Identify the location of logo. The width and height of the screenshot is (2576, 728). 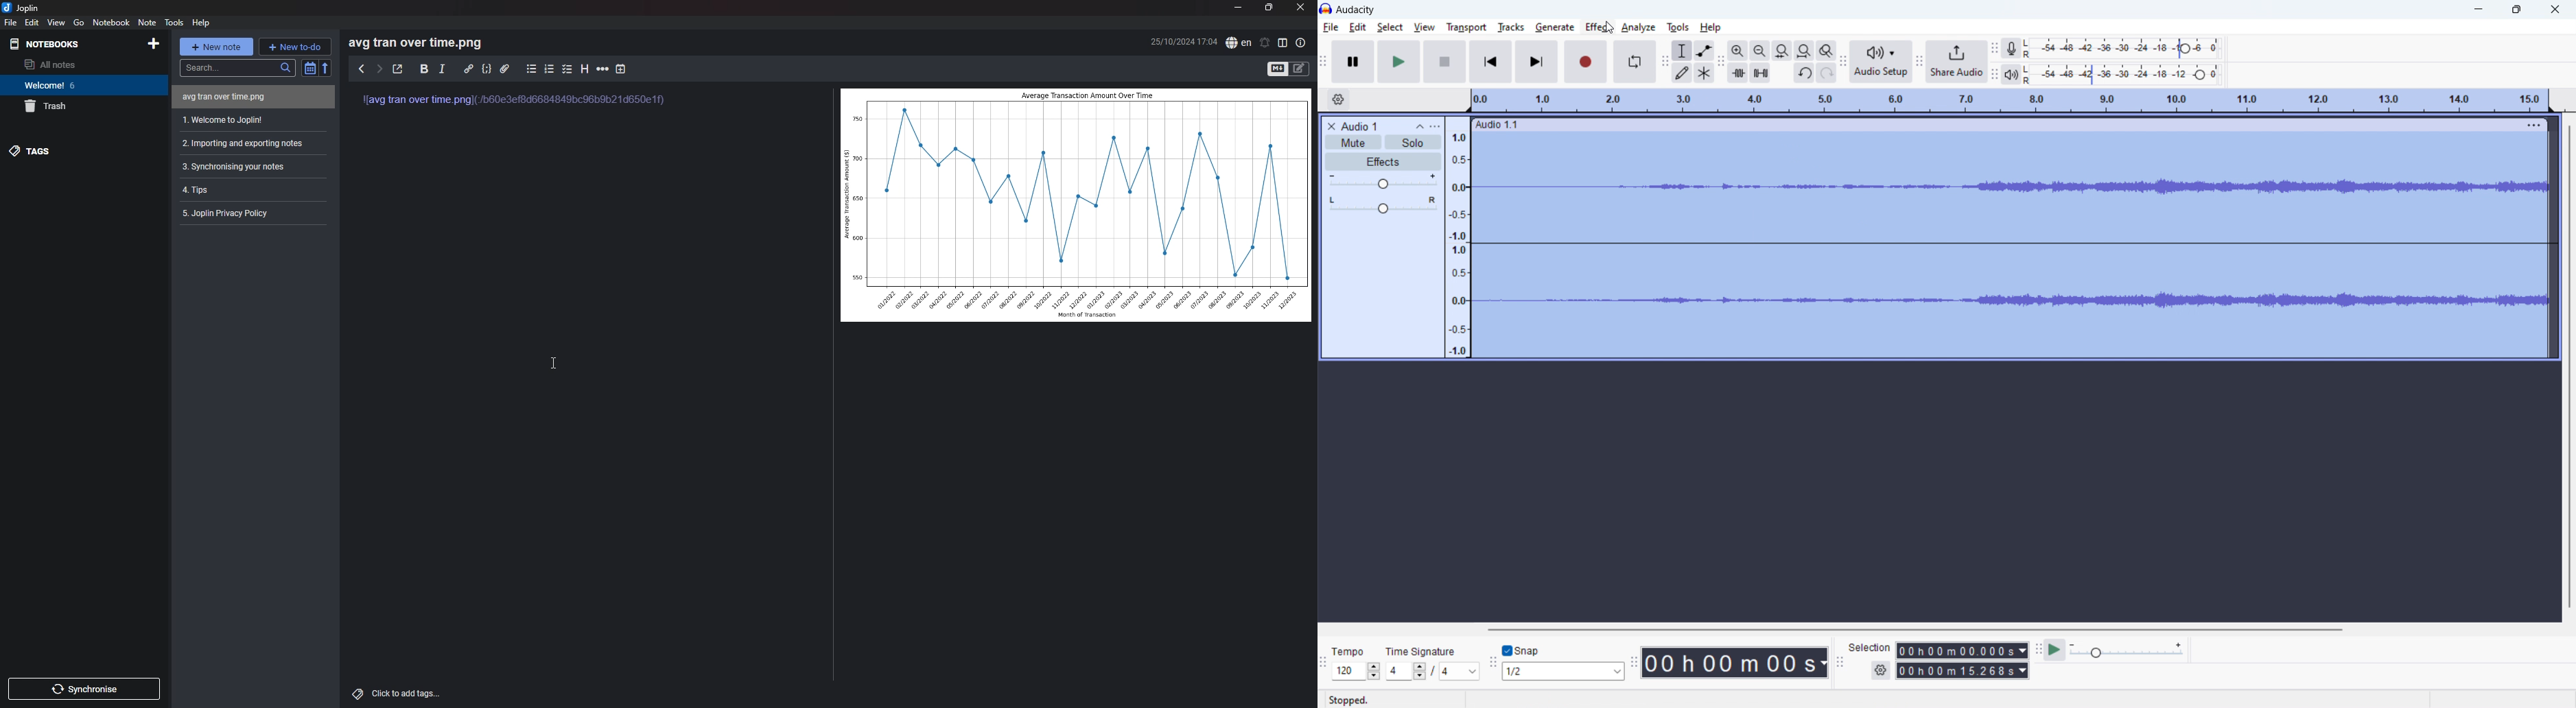
(1326, 8).